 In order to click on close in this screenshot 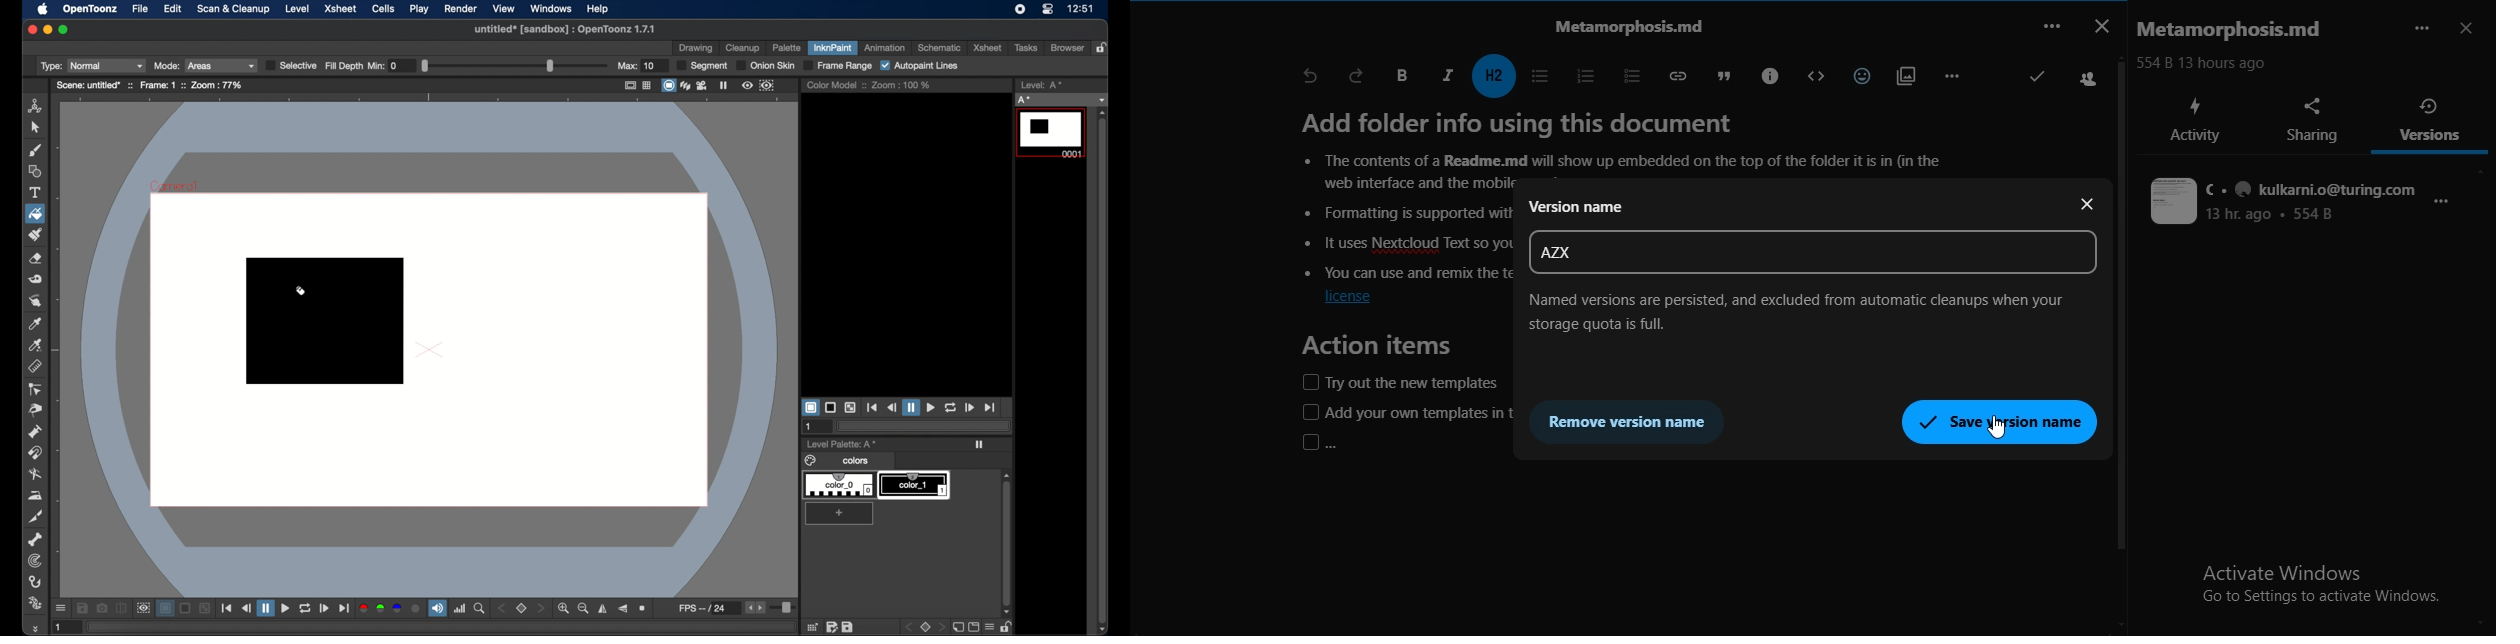, I will do `click(2090, 207)`.